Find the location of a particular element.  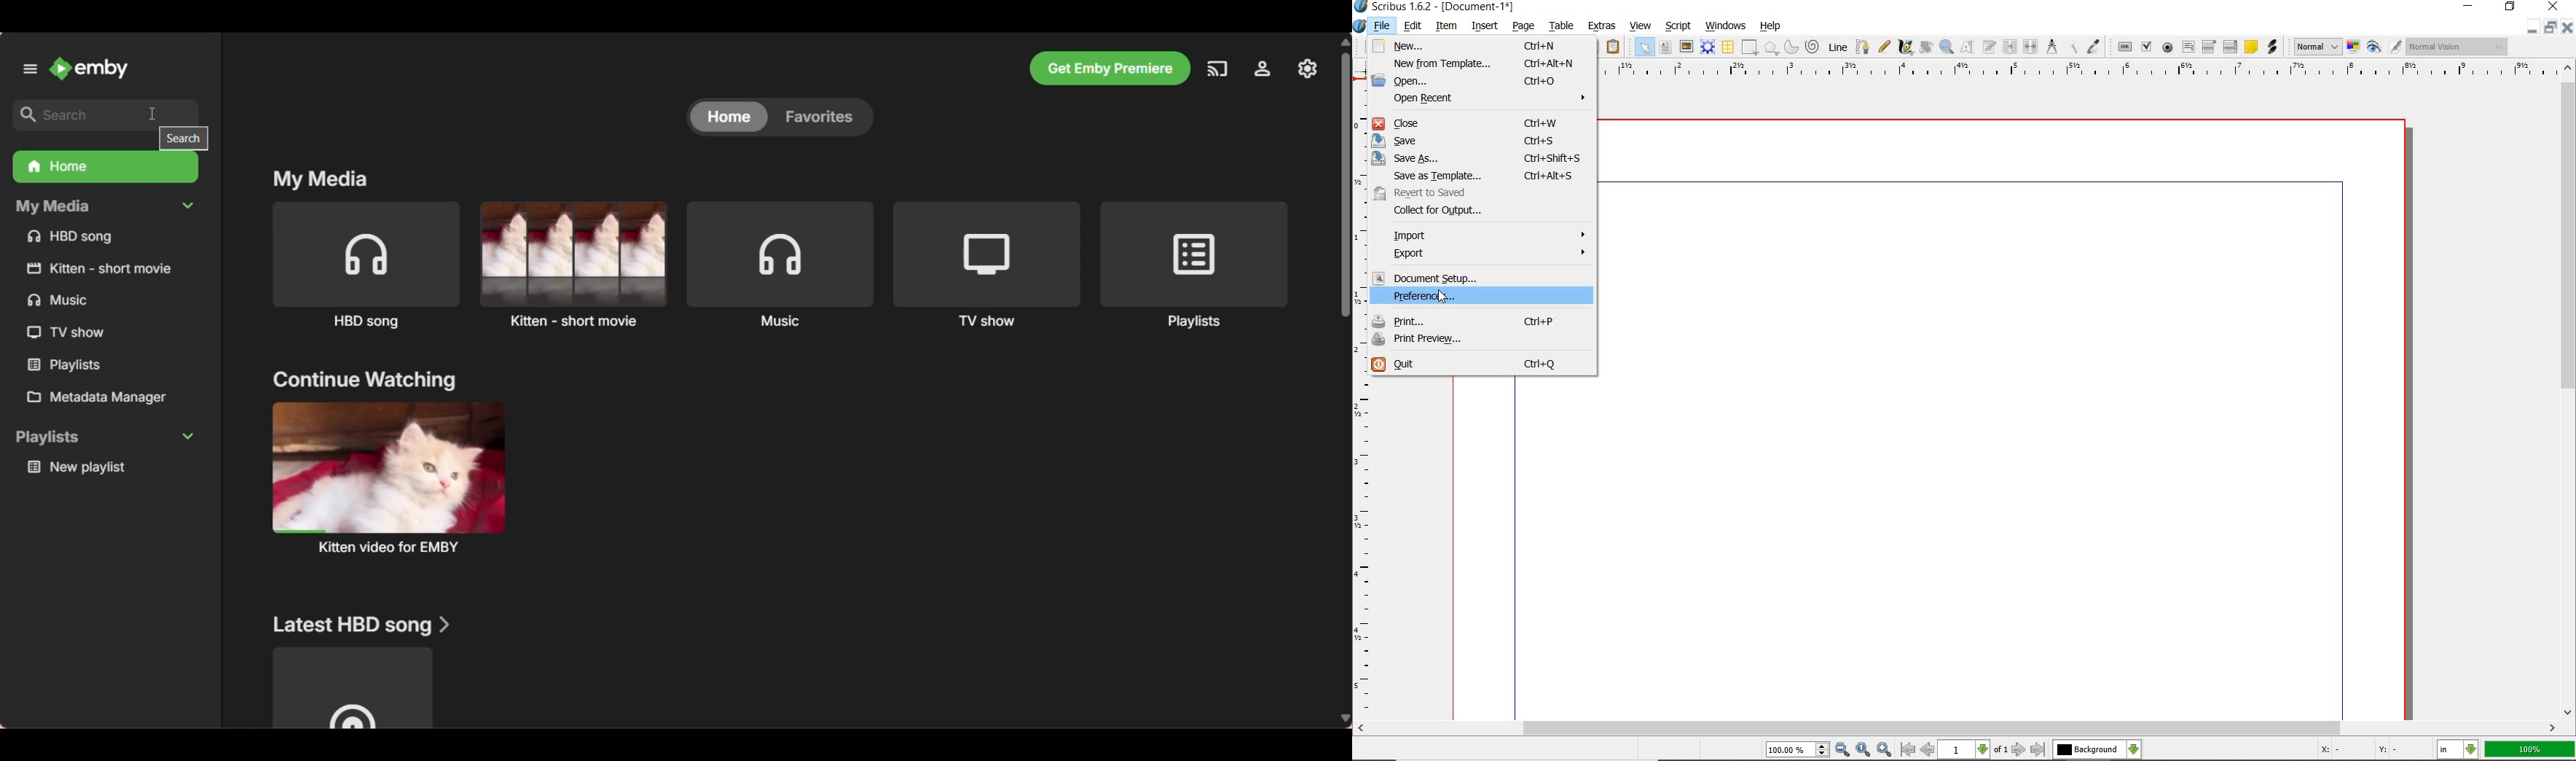

zoom in or zoom out is located at coordinates (1946, 48).